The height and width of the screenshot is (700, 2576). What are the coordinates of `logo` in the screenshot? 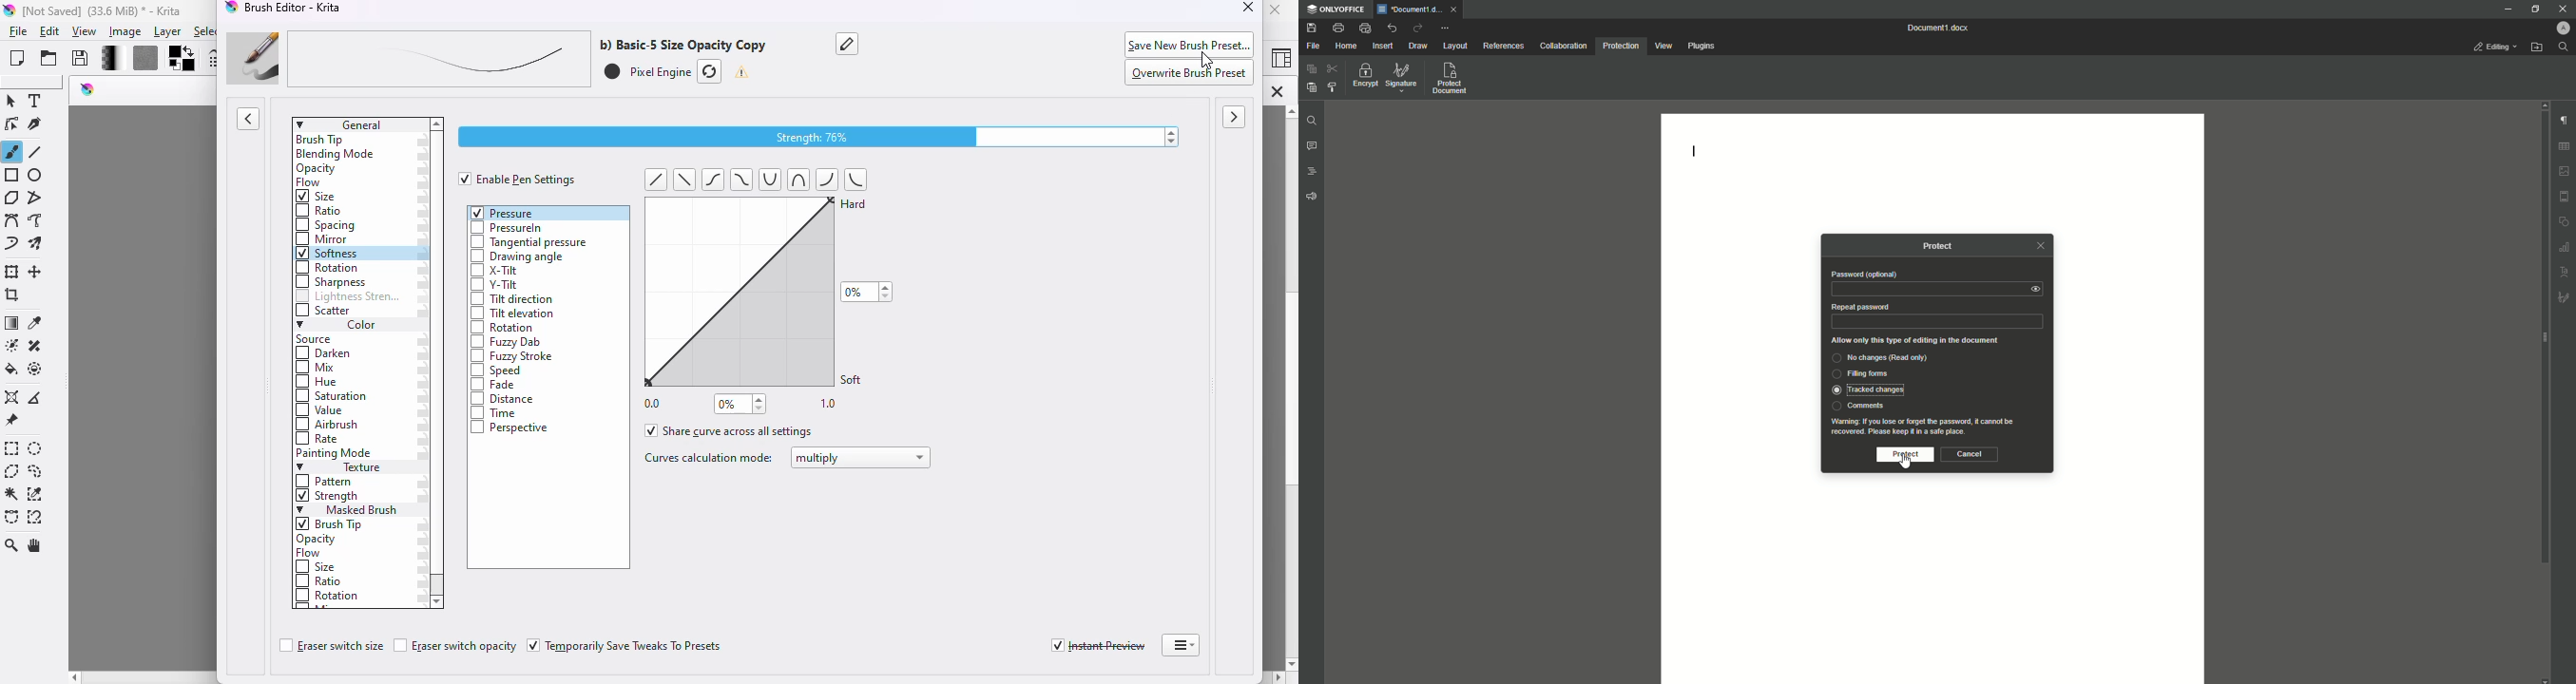 It's located at (10, 11).